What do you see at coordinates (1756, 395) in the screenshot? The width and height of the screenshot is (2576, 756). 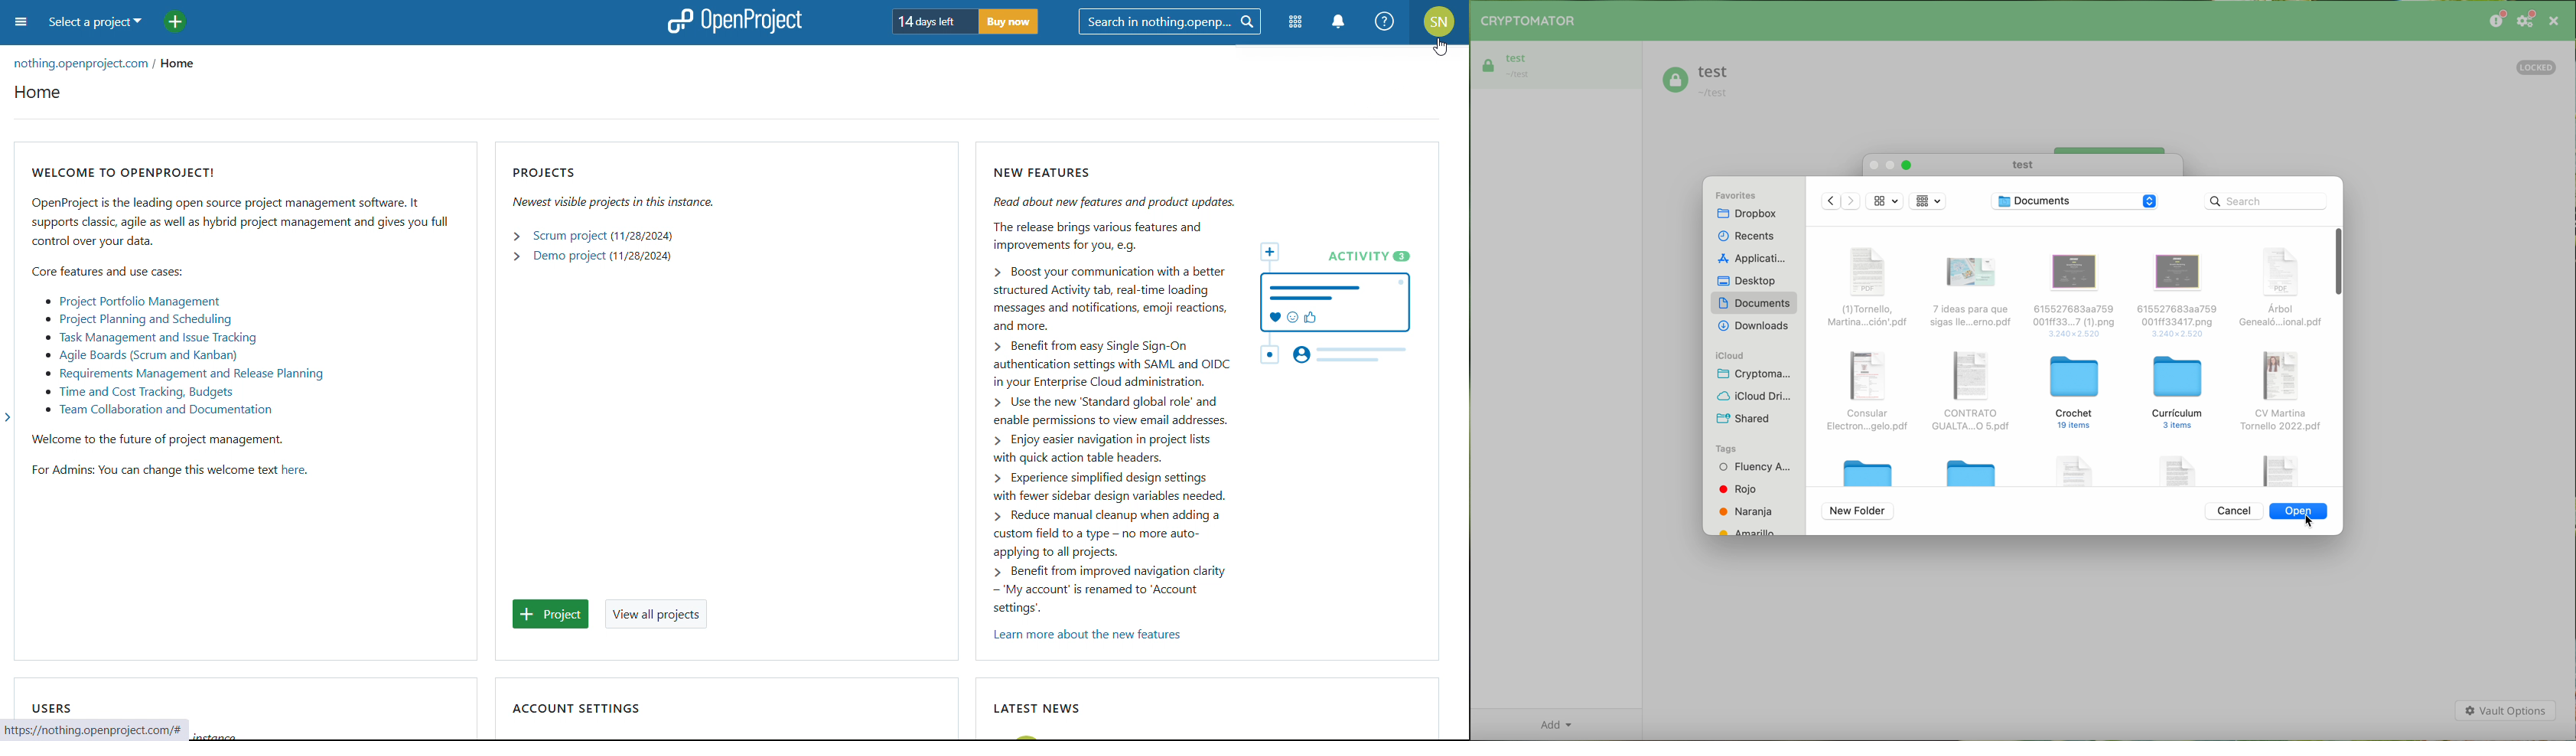 I see `icloud drive` at bounding box center [1756, 395].